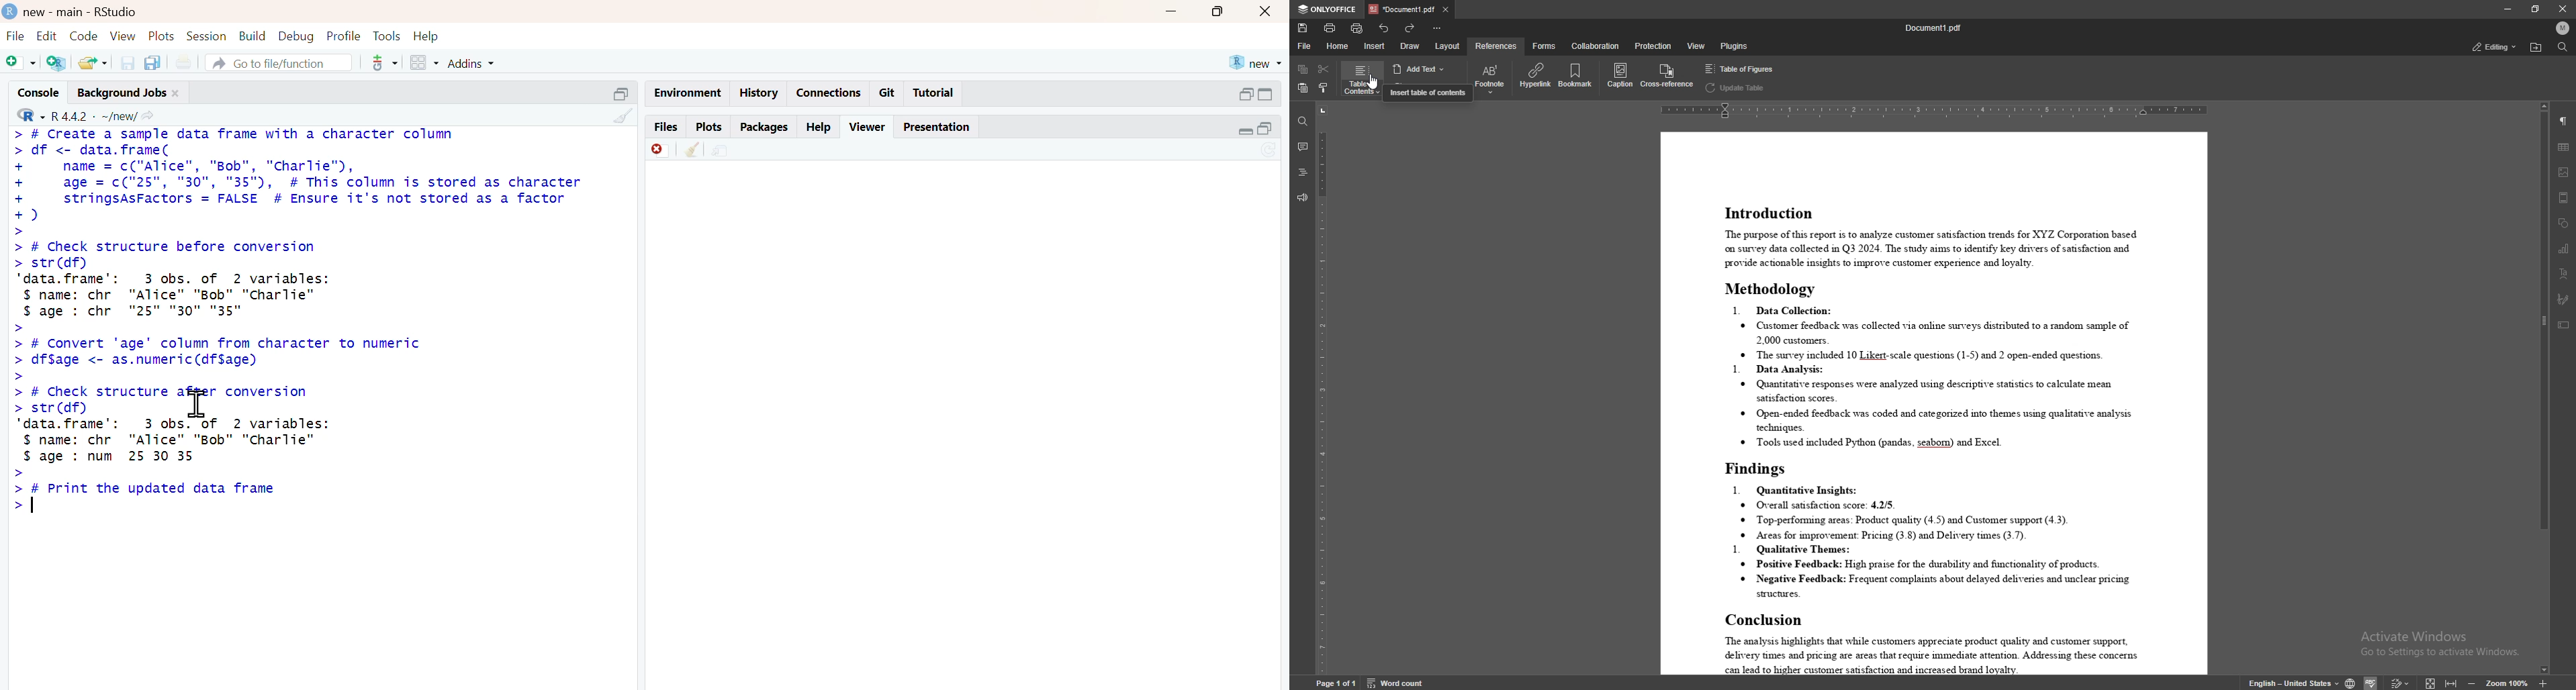  I want to click on update table, so click(1426, 88).